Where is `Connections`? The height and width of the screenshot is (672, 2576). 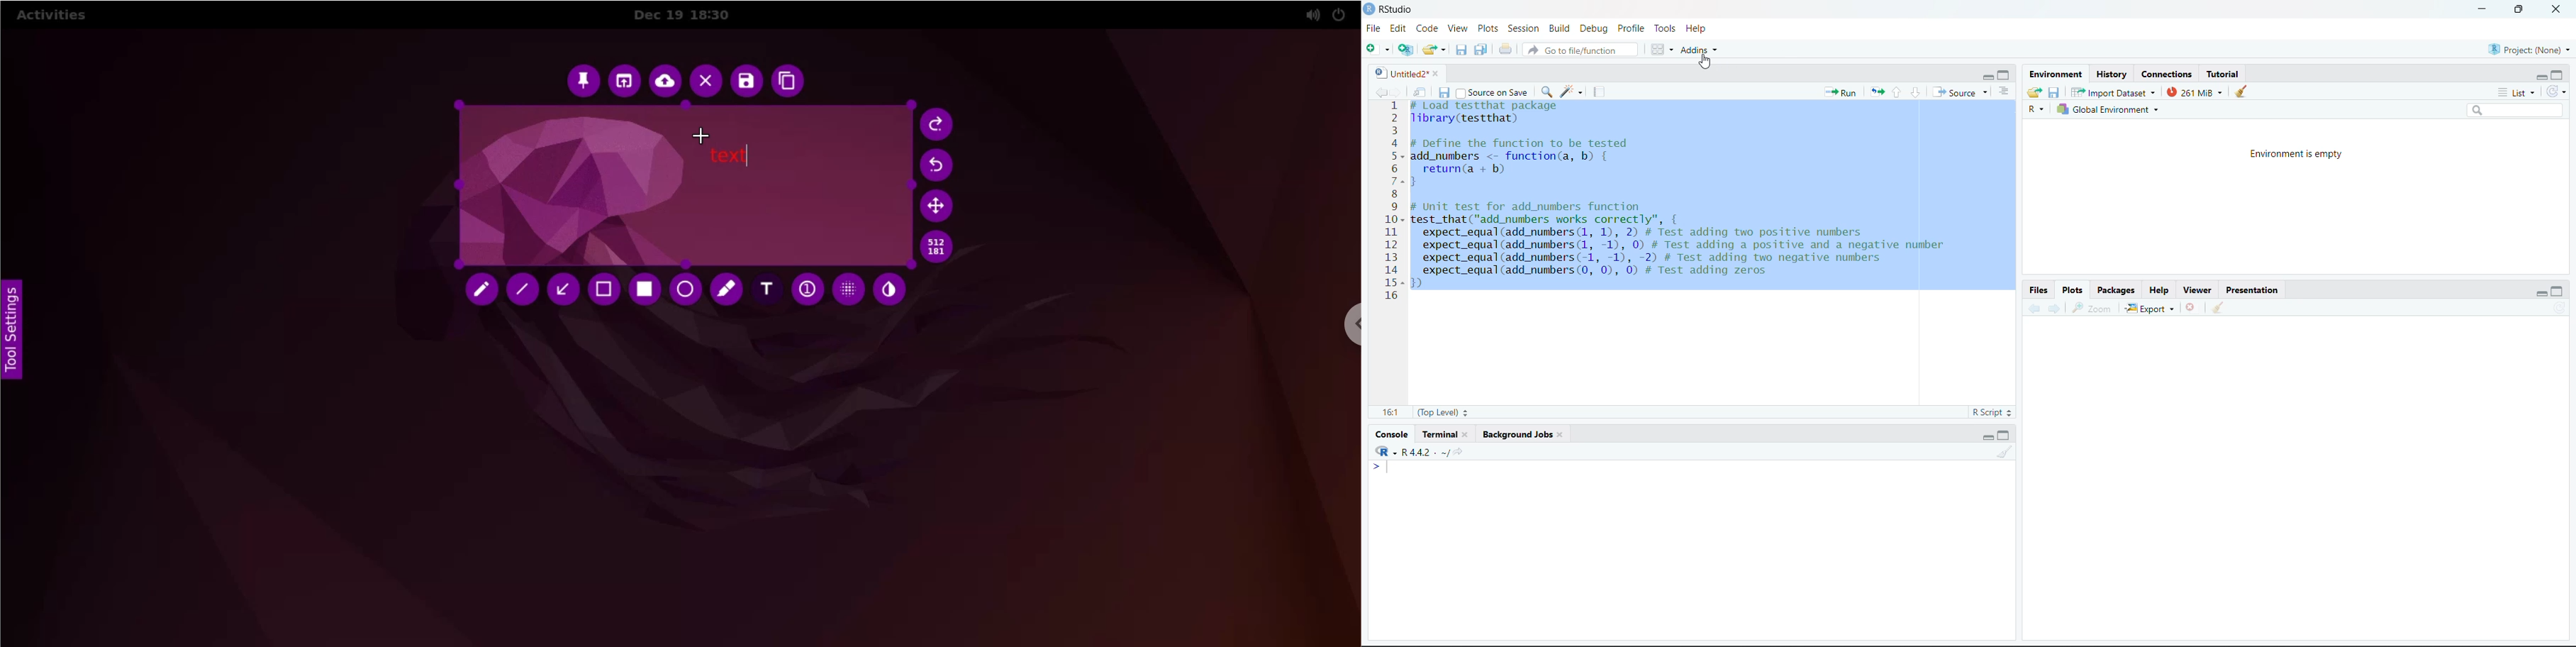
Connections is located at coordinates (2167, 73).